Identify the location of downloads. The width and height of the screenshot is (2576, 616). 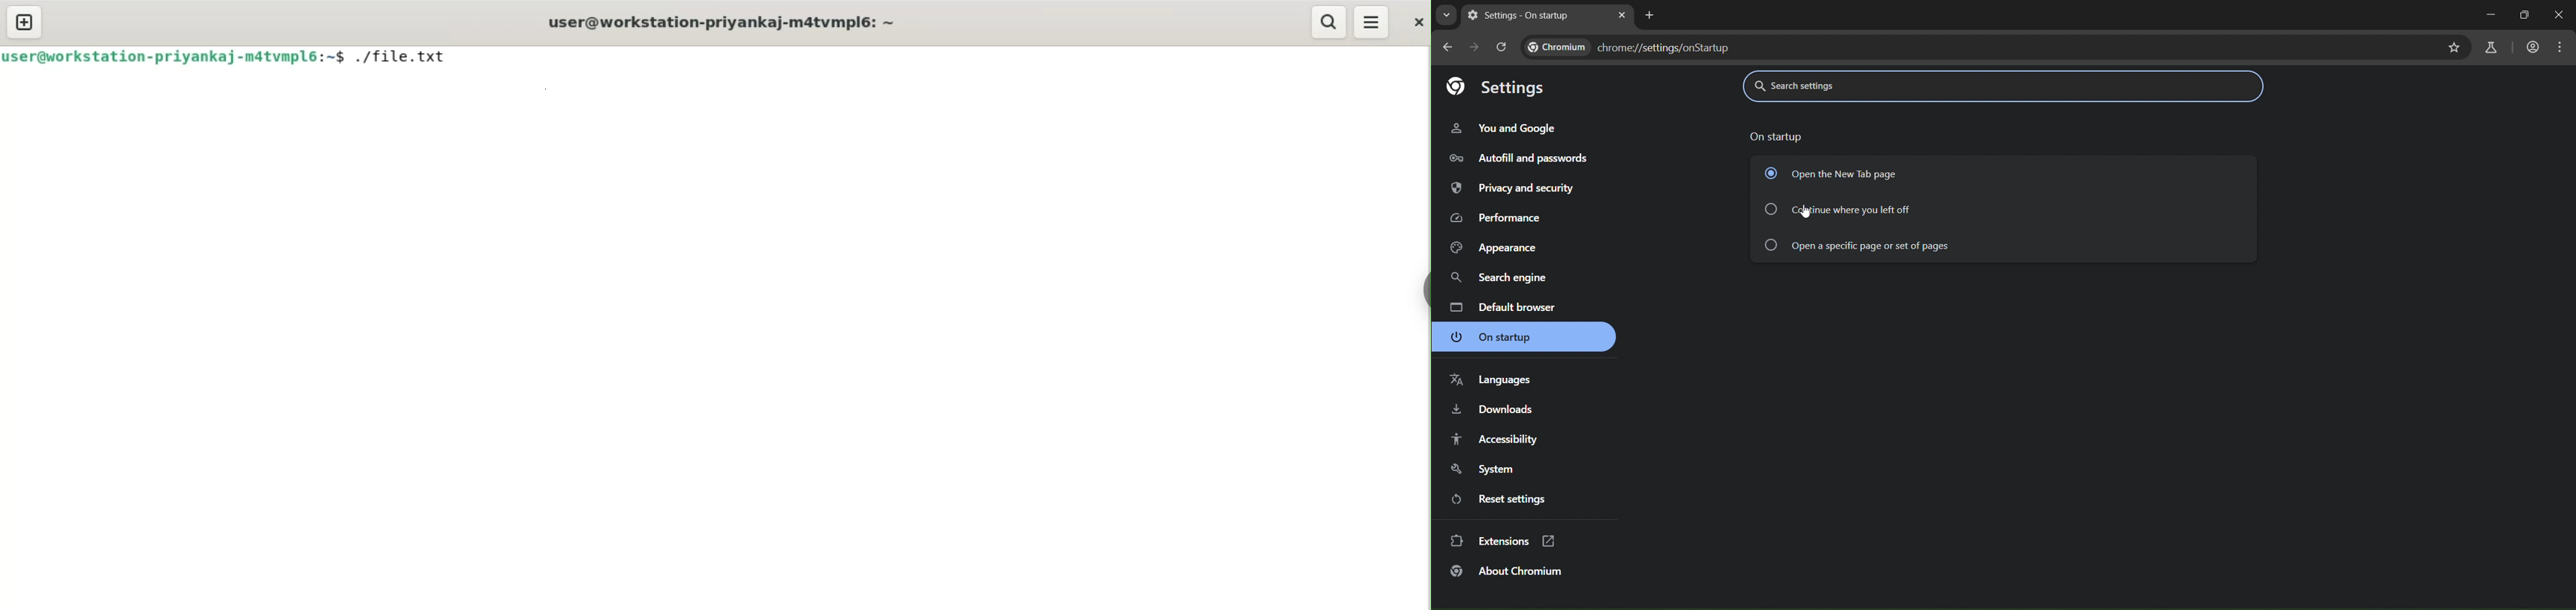
(1494, 409).